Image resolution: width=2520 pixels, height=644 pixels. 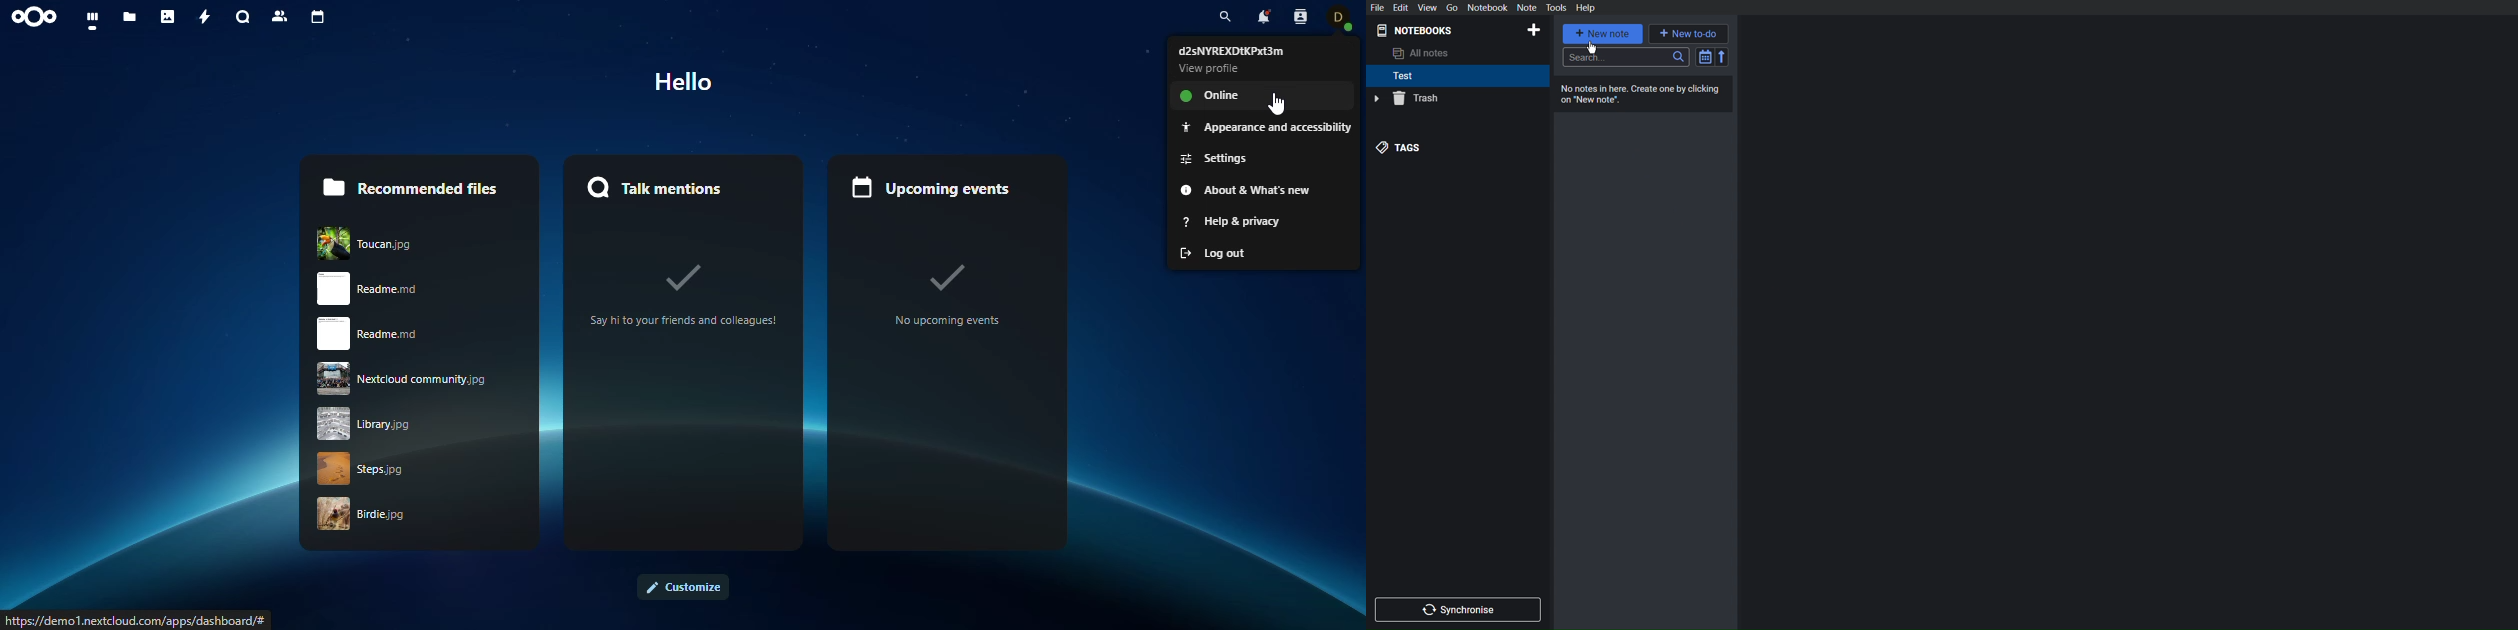 I want to click on customize, so click(x=682, y=588).